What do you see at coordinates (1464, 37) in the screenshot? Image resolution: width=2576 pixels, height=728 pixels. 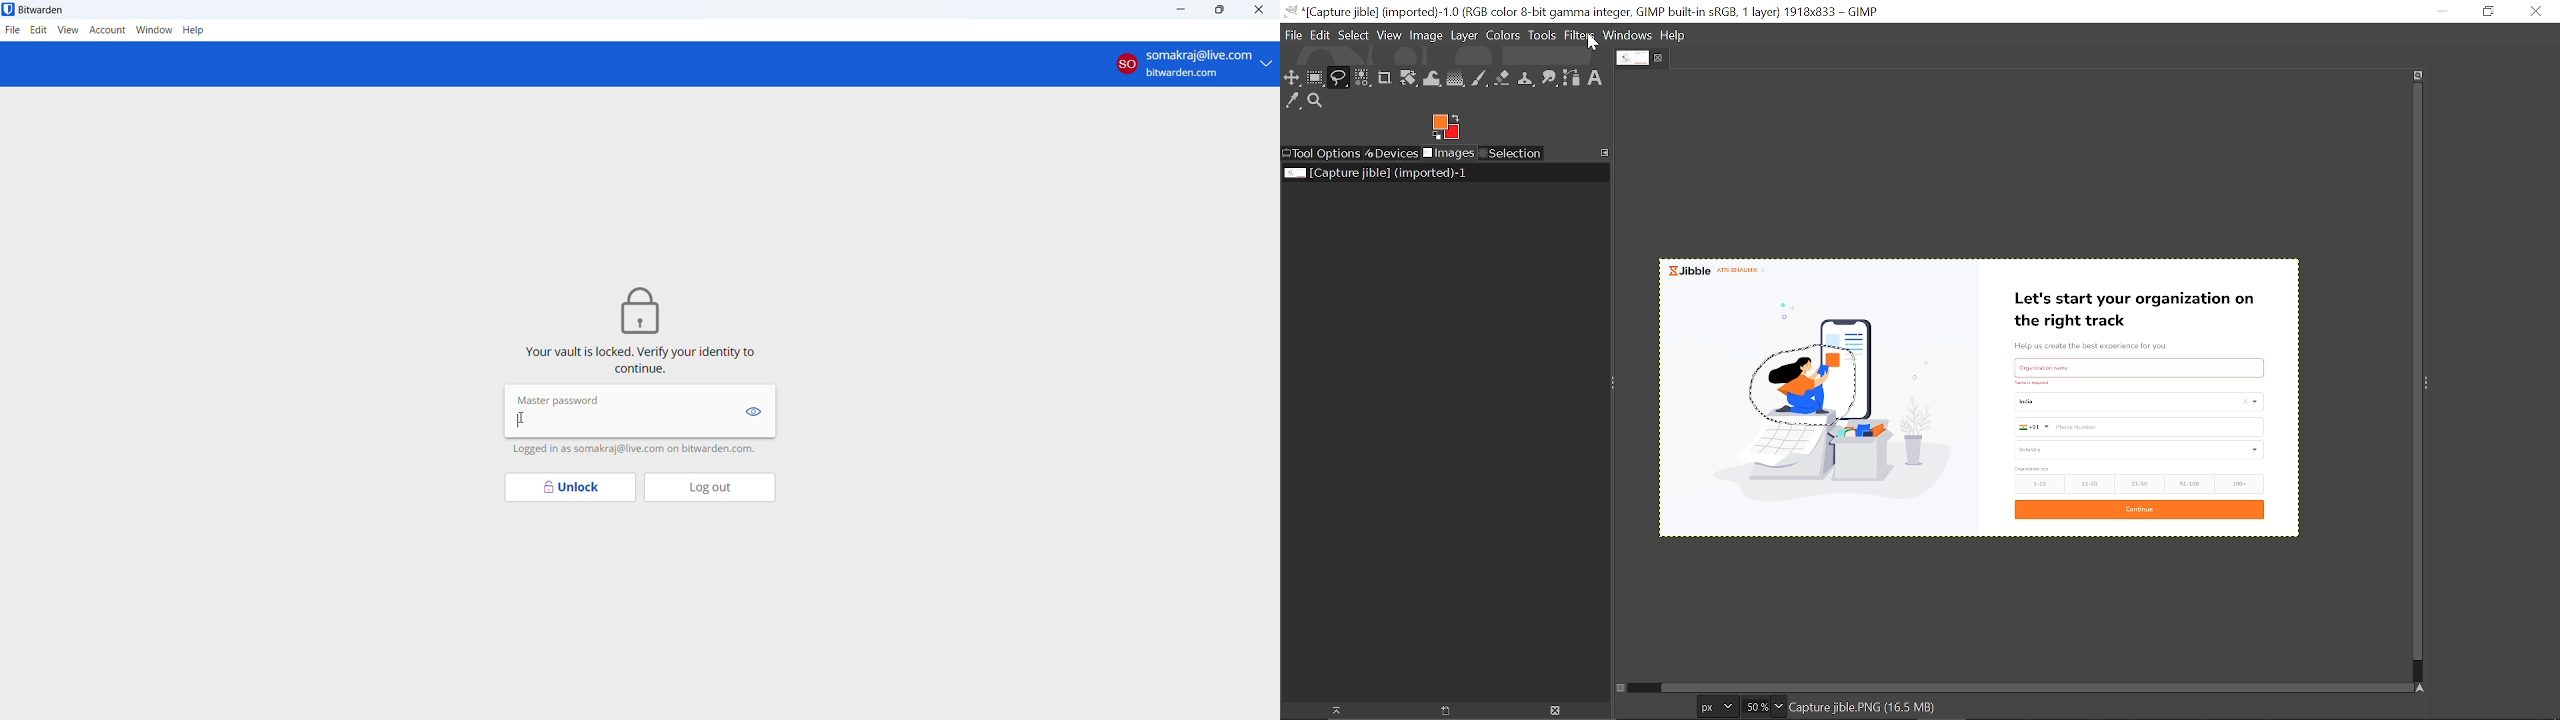 I see `Layer` at bounding box center [1464, 37].